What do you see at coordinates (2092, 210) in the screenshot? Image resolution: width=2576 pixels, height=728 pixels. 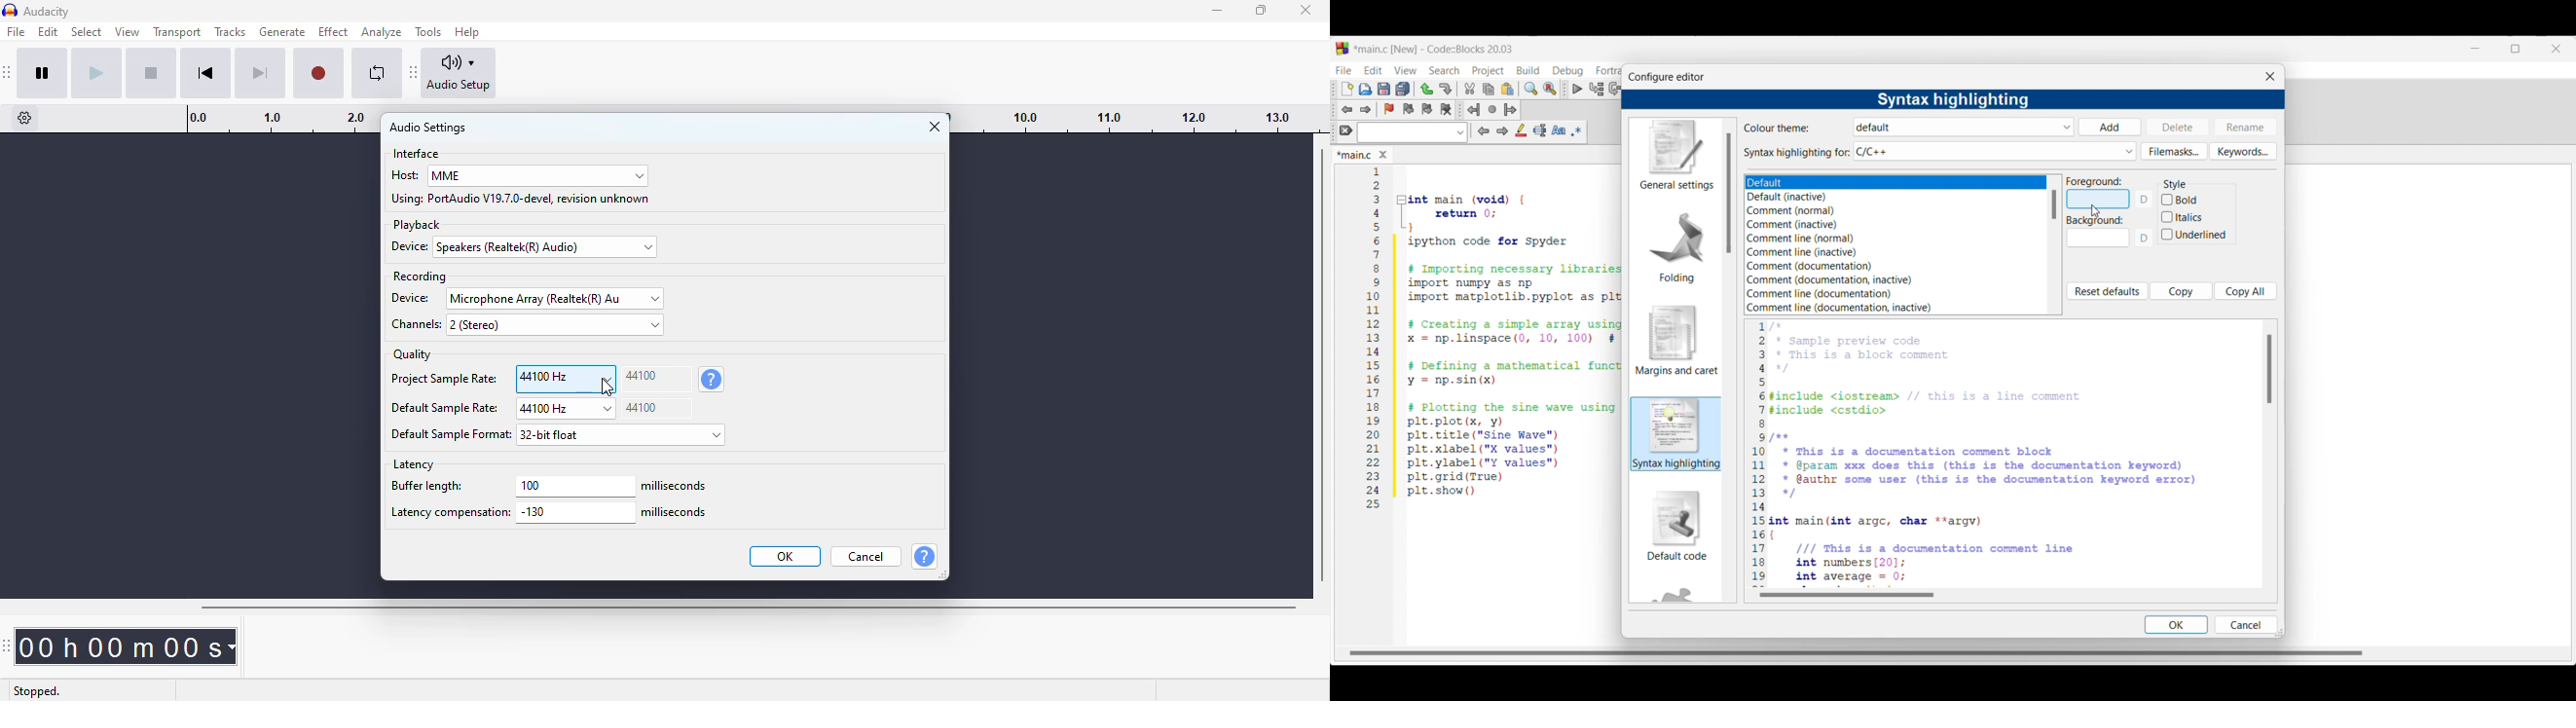 I see `cursor` at bounding box center [2092, 210].